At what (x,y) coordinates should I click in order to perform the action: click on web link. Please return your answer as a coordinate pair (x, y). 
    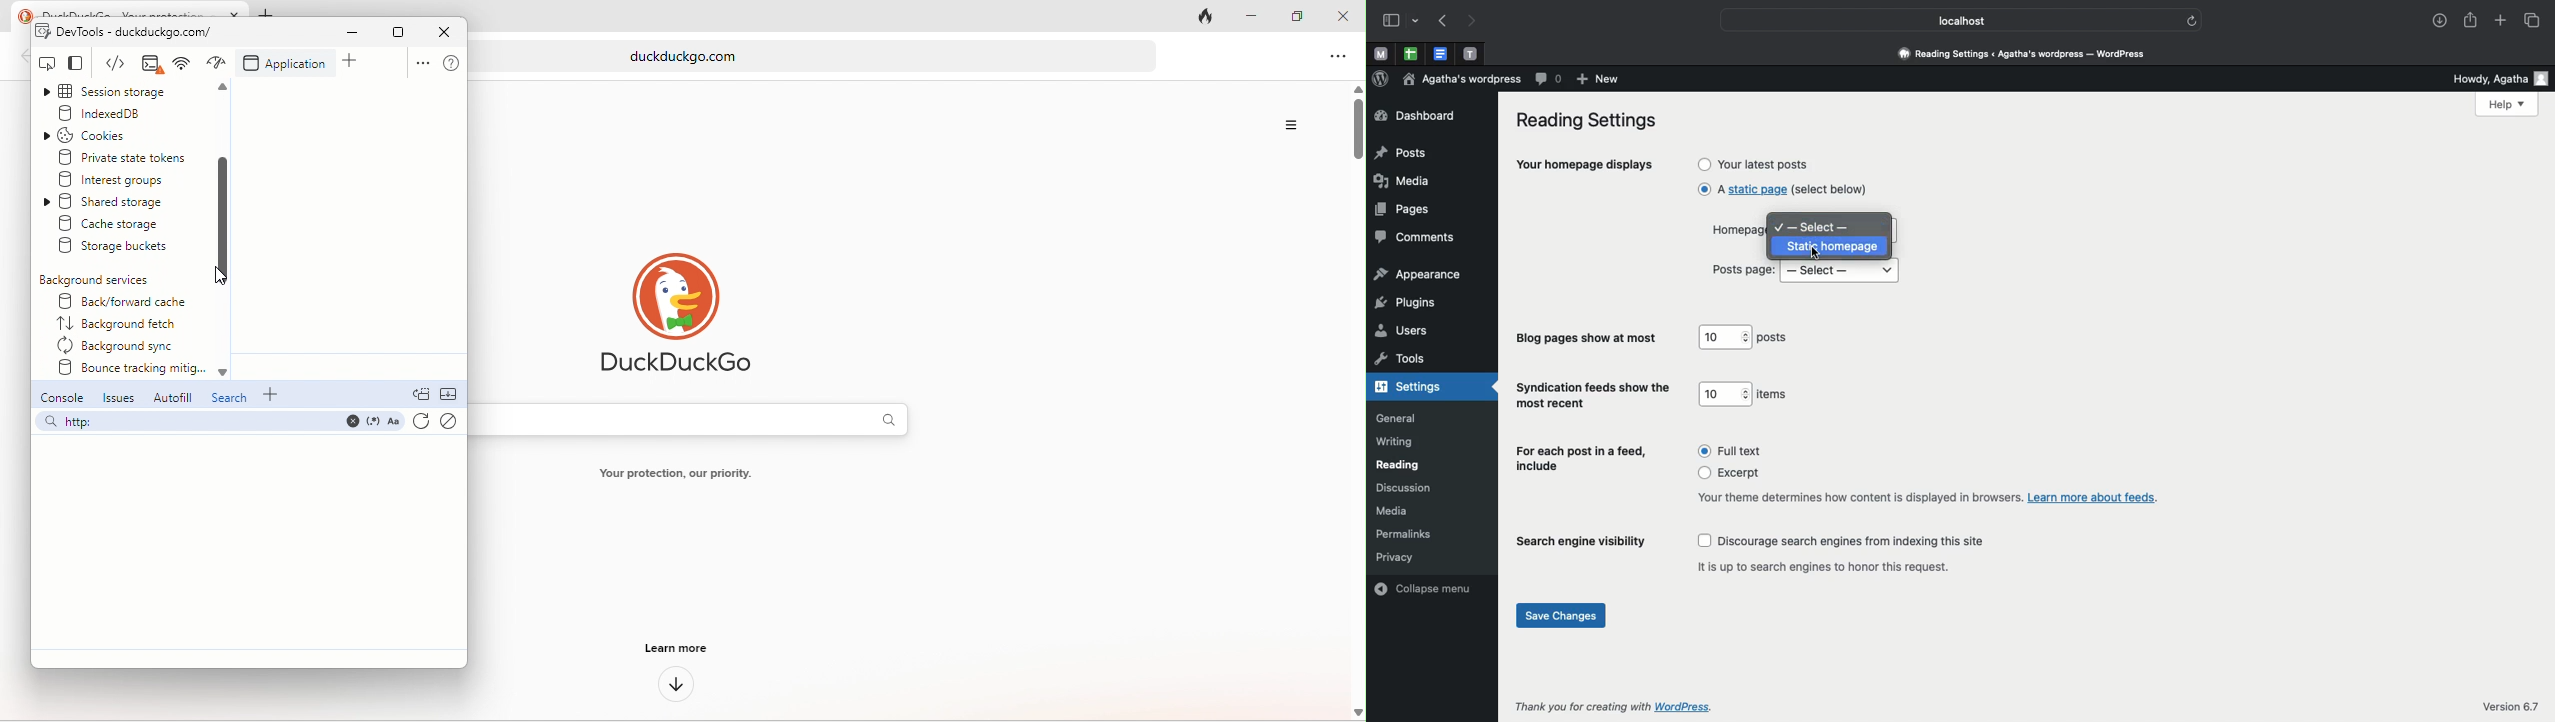
    Looking at the image, I should click on (822, 55).